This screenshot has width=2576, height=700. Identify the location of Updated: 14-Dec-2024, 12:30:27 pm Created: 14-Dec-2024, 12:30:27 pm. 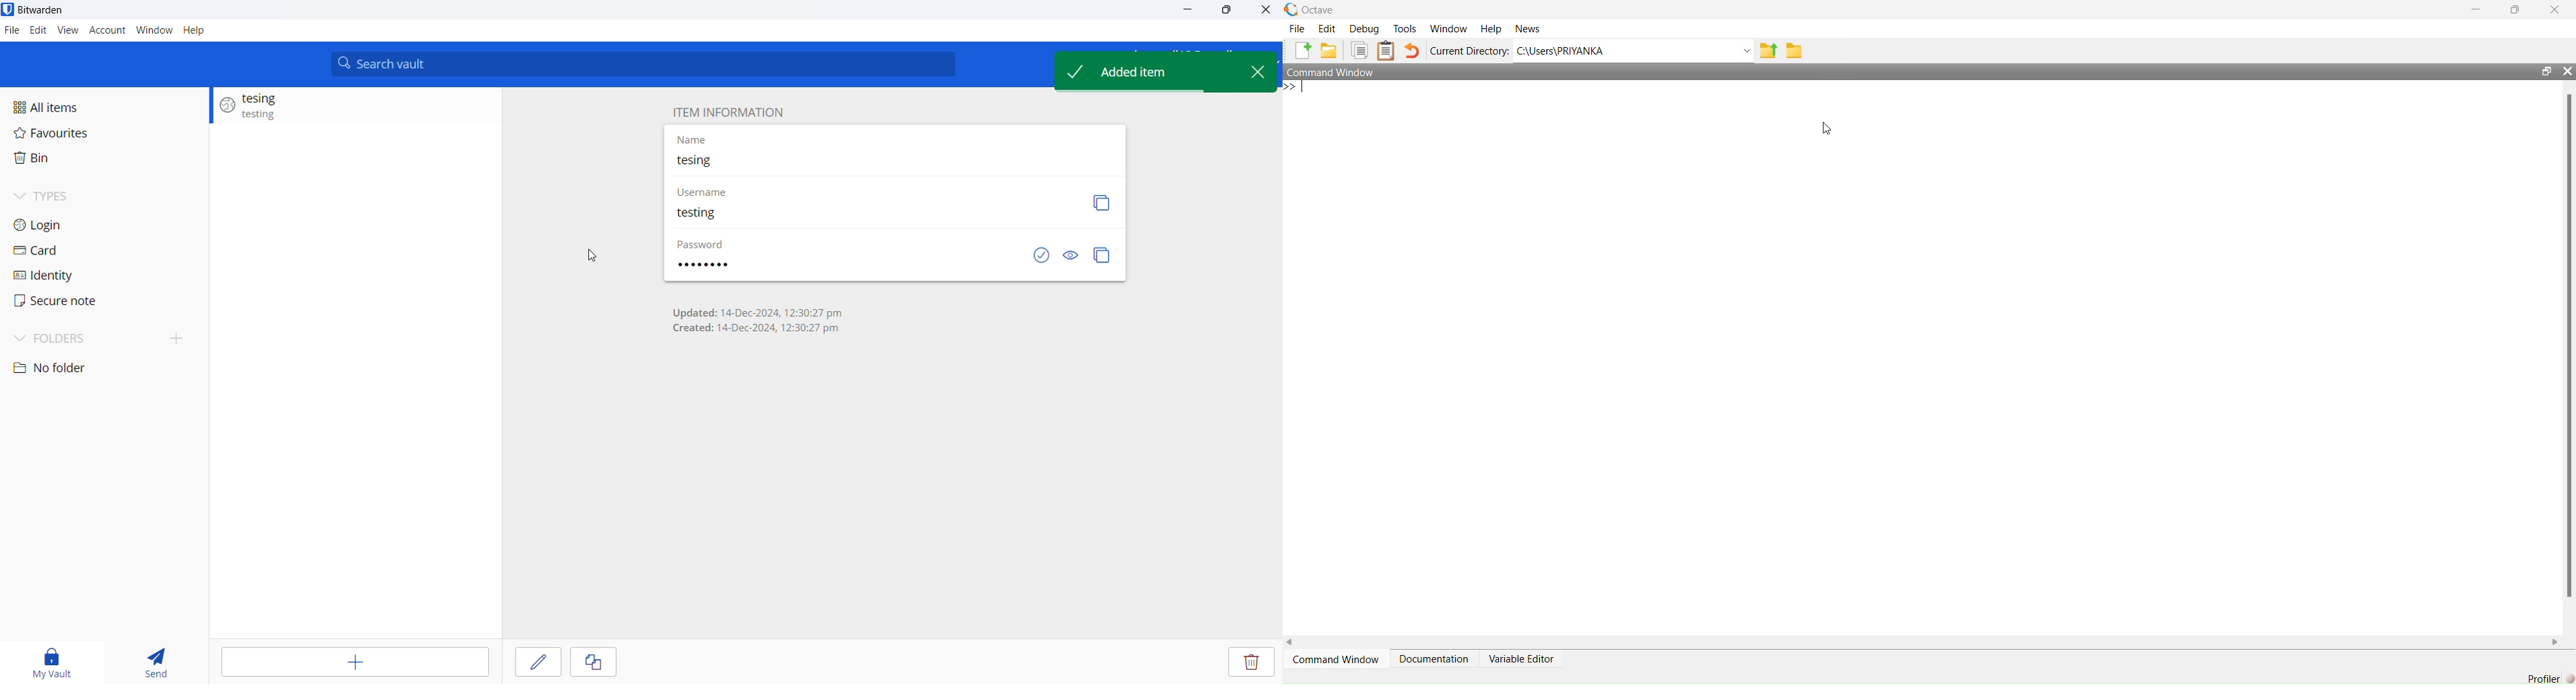
(757, 323).